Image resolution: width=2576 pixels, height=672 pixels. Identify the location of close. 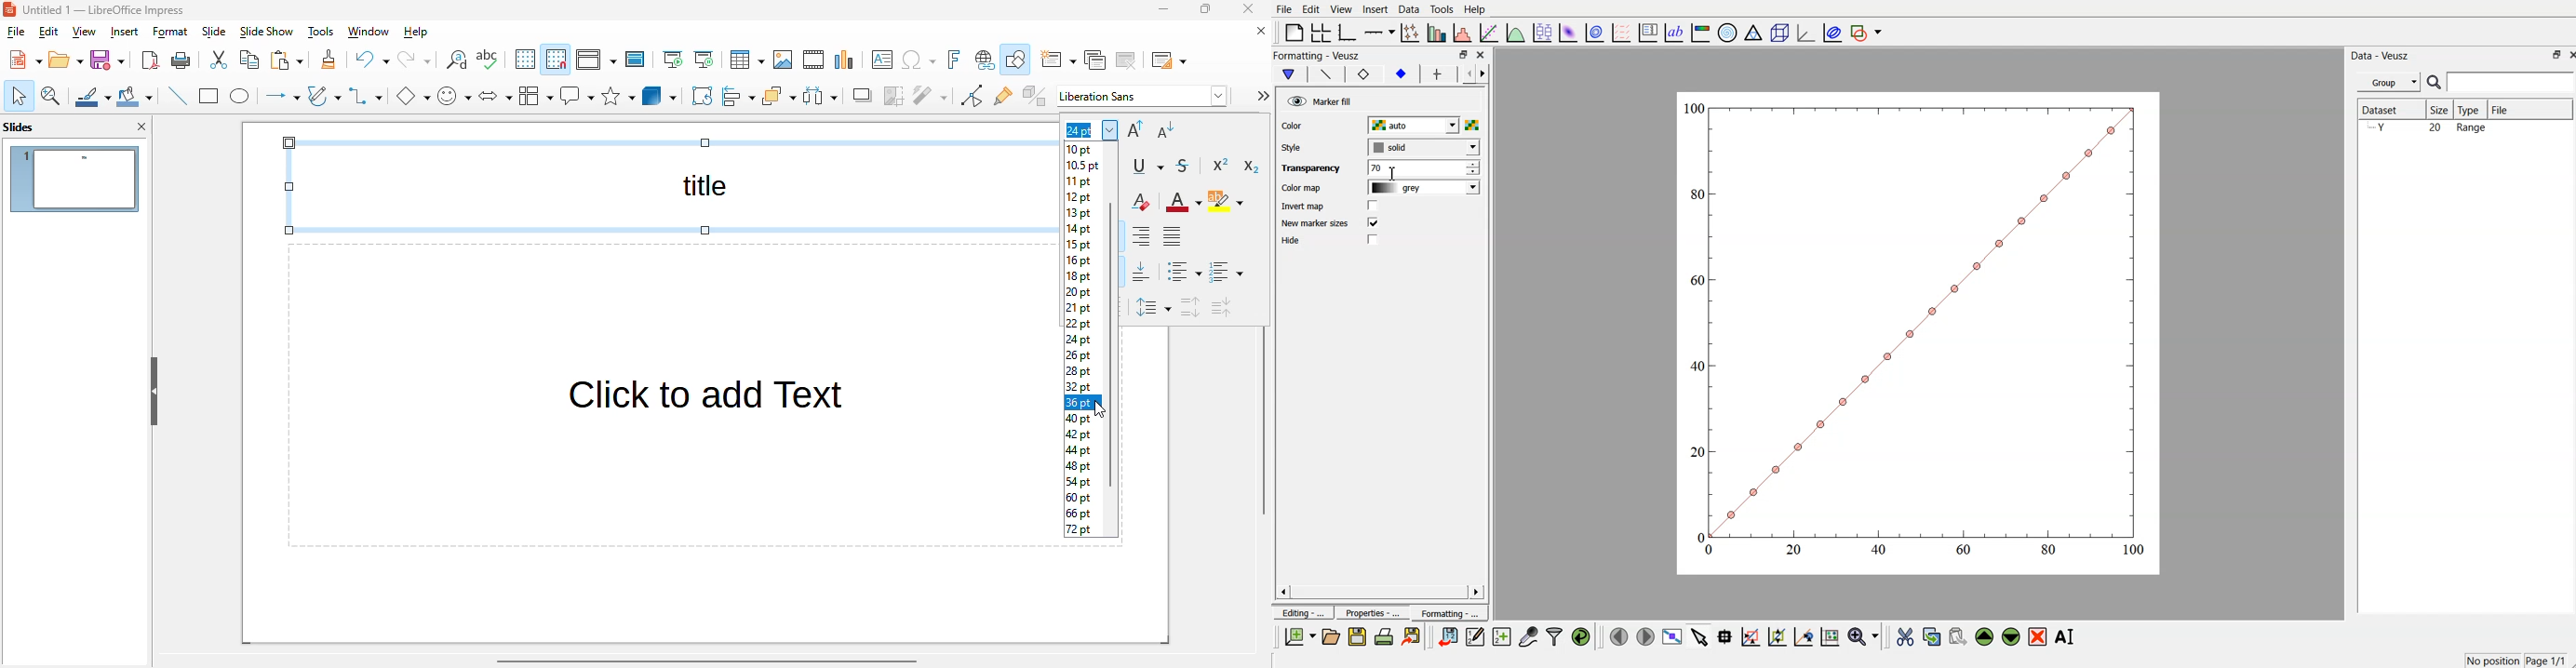
(1248, 9).